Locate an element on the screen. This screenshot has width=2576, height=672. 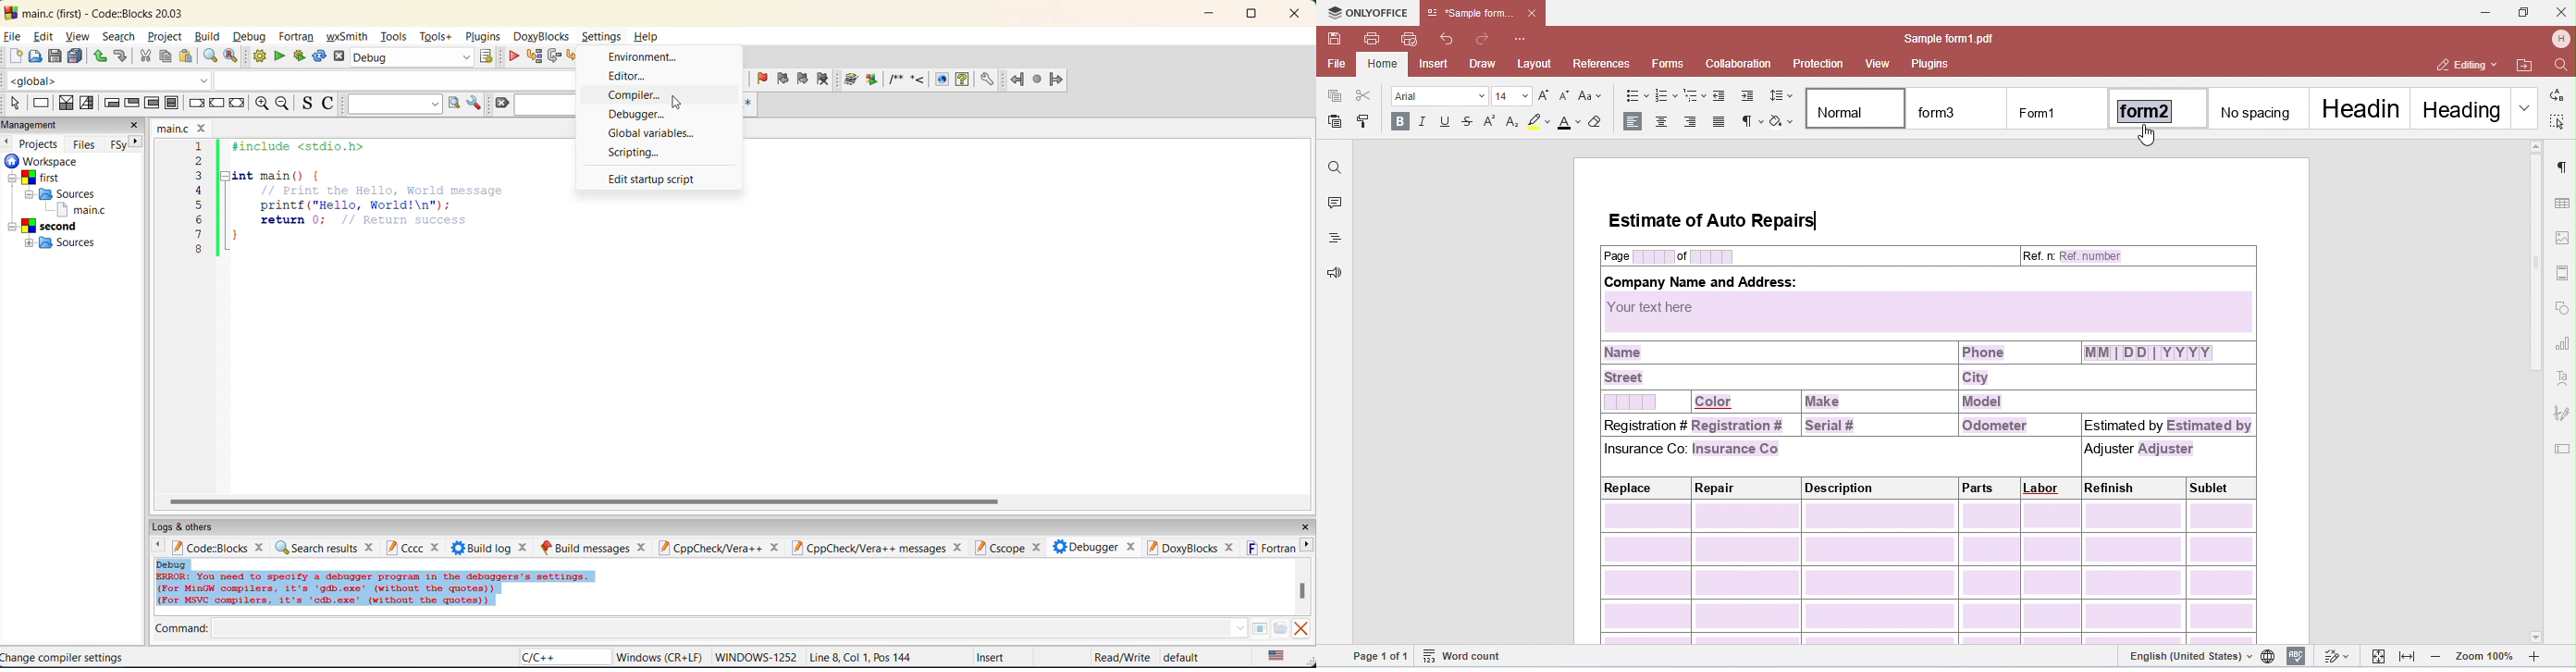
exit-condition loop is located at coordinates (134, 103).